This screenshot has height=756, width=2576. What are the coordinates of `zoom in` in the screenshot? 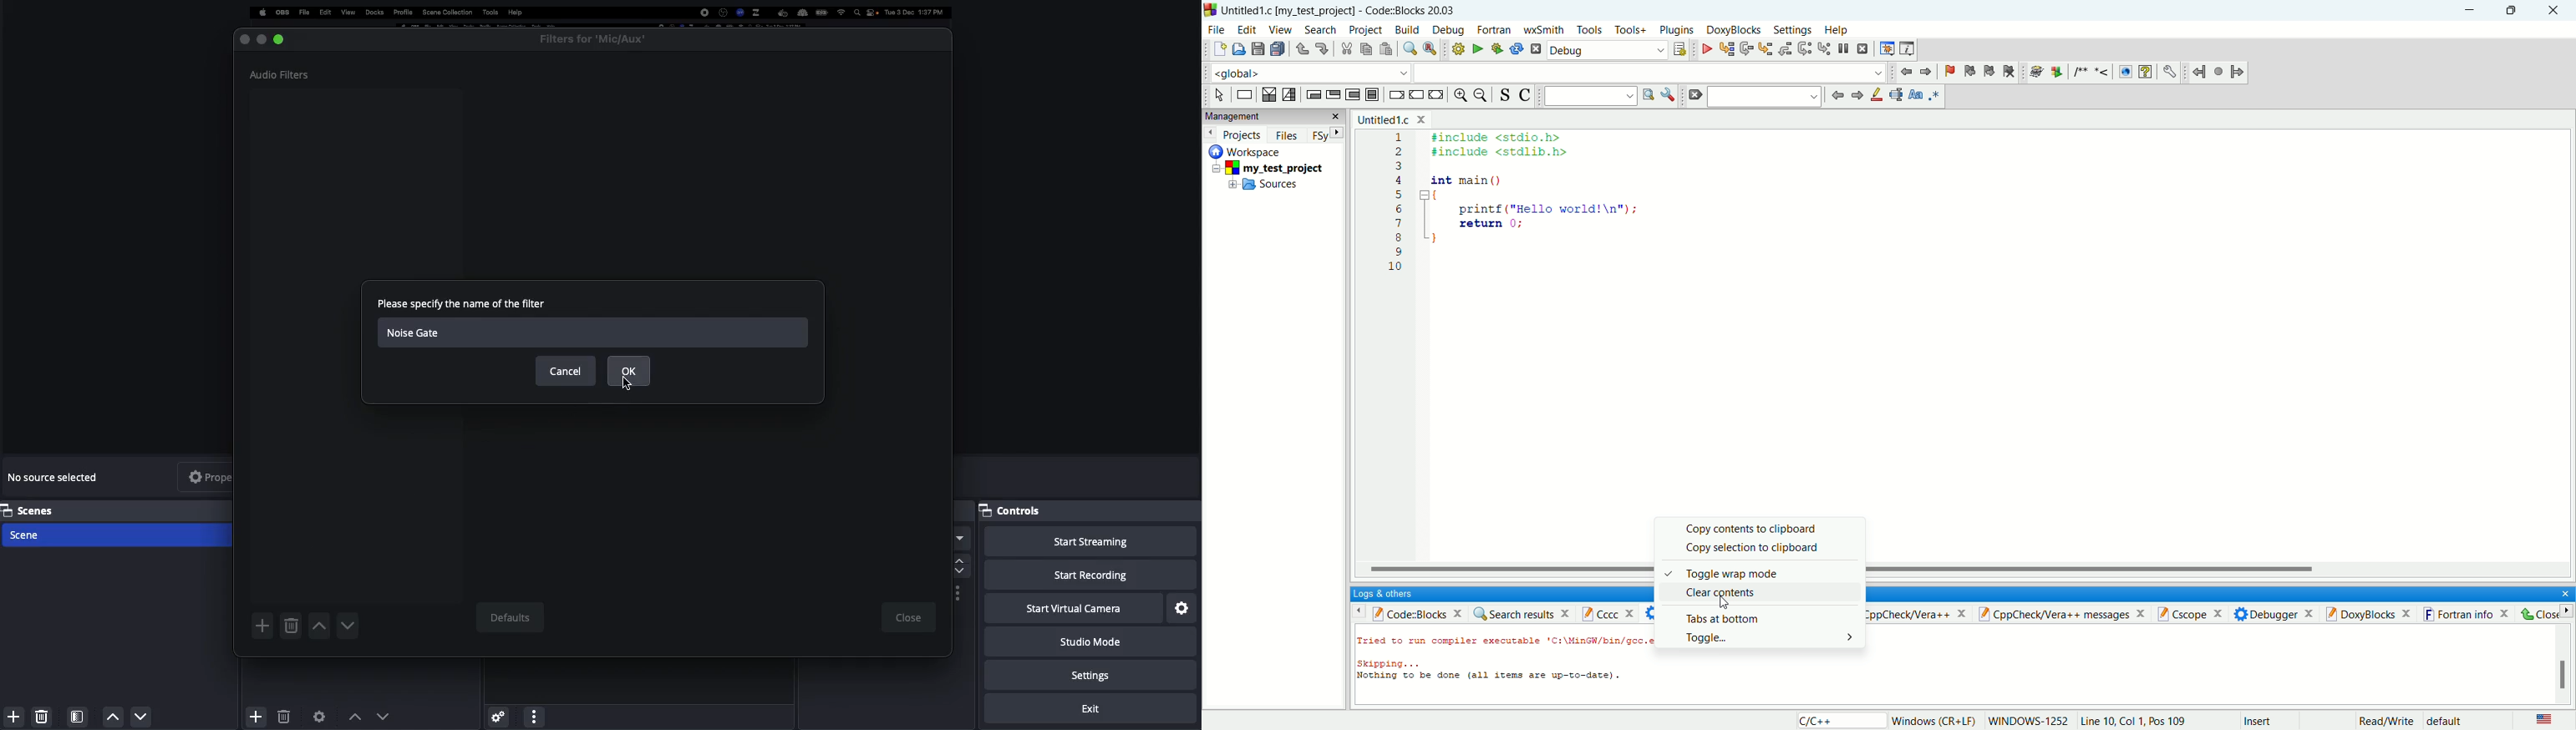 It's located at (1459, 95).